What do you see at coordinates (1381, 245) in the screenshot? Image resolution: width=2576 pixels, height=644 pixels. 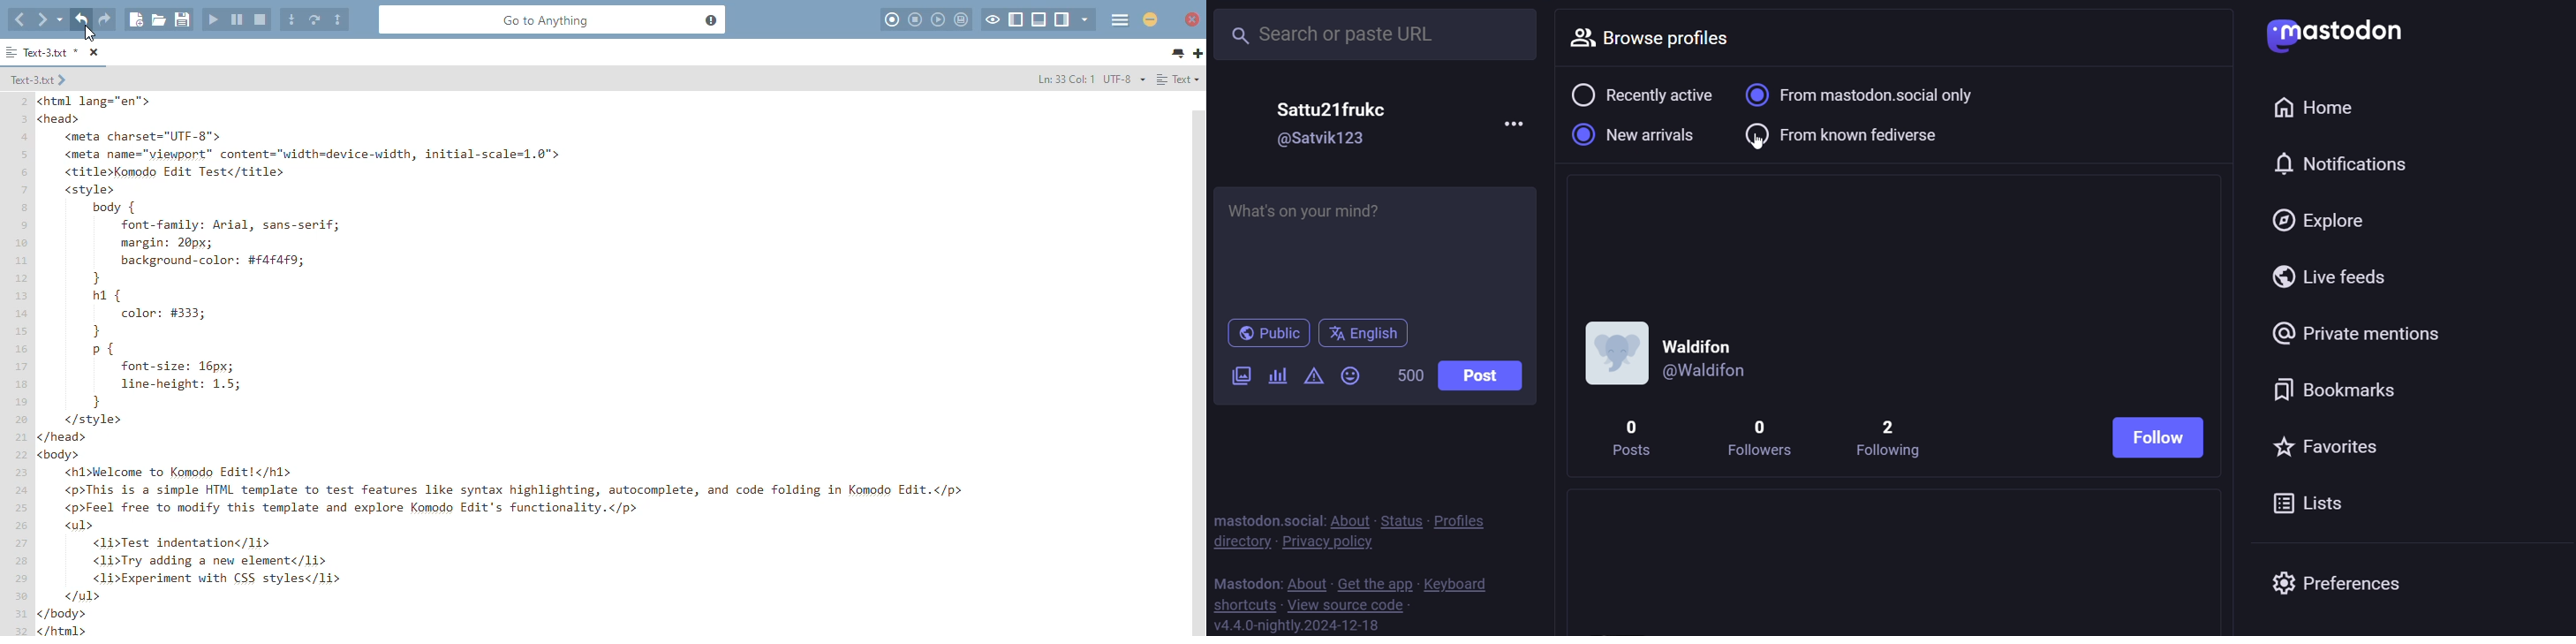 I see `What's on your mind?` at bounding box center [1381, 245].